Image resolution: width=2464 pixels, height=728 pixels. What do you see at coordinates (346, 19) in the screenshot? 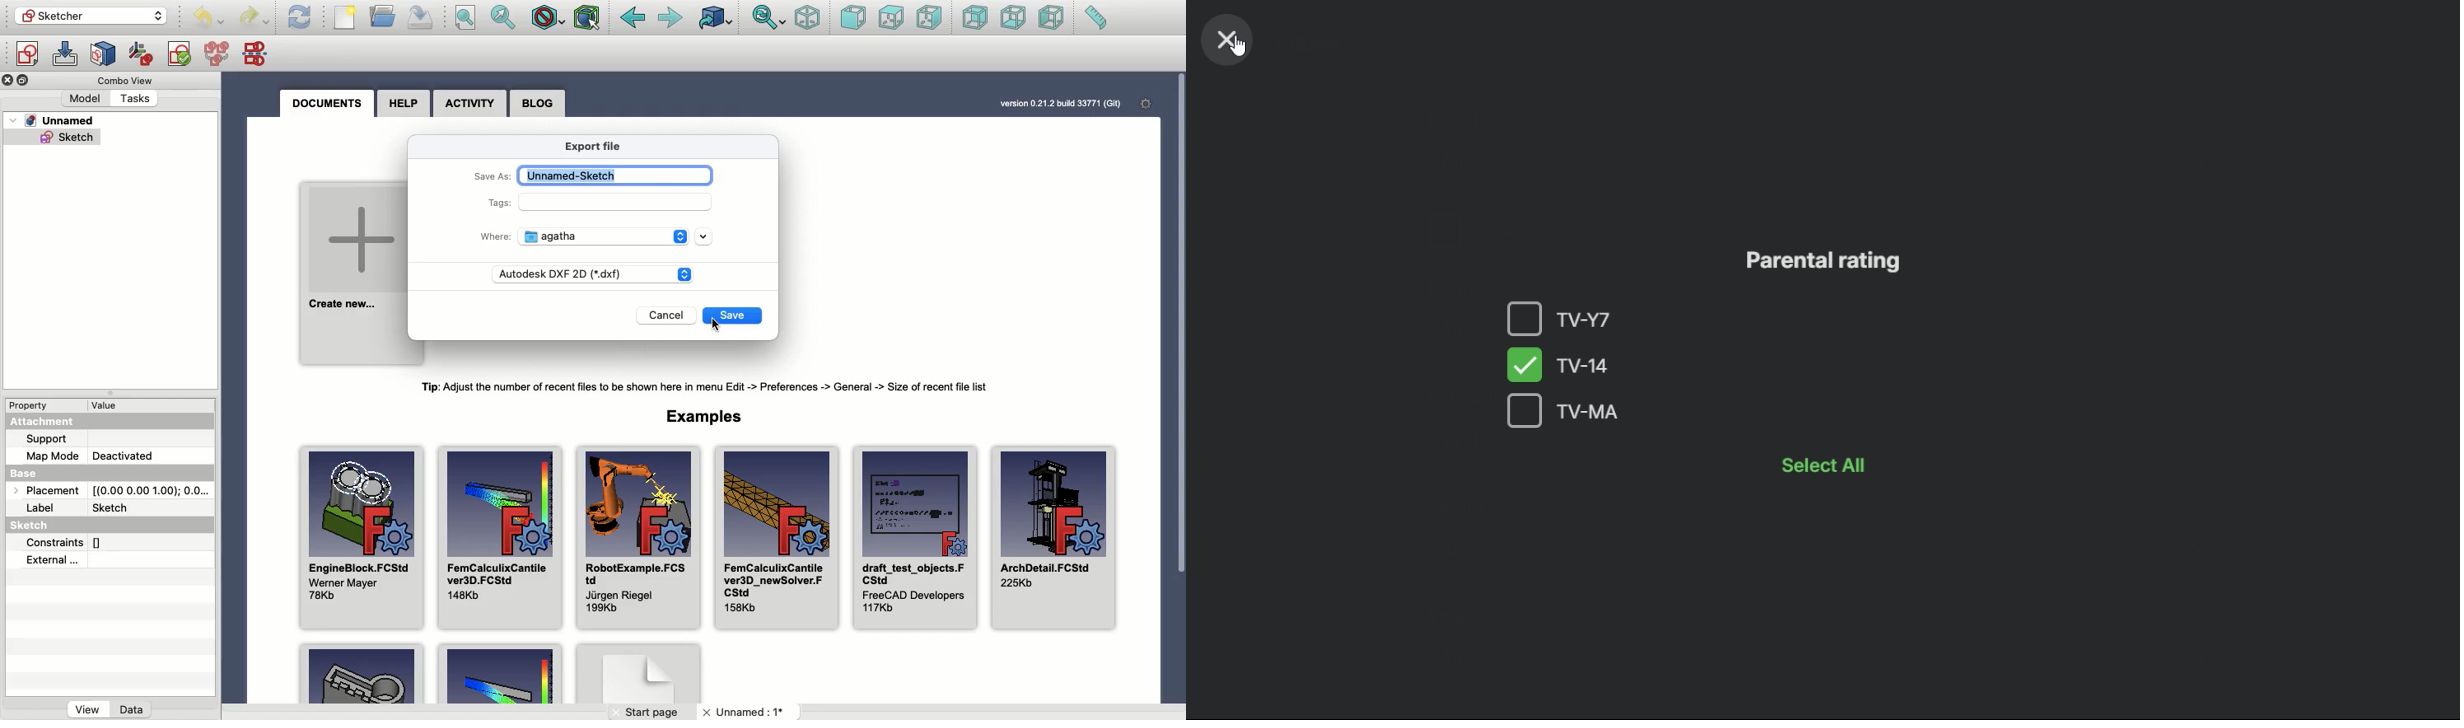
I see `File` at bounding box center [346, 19].